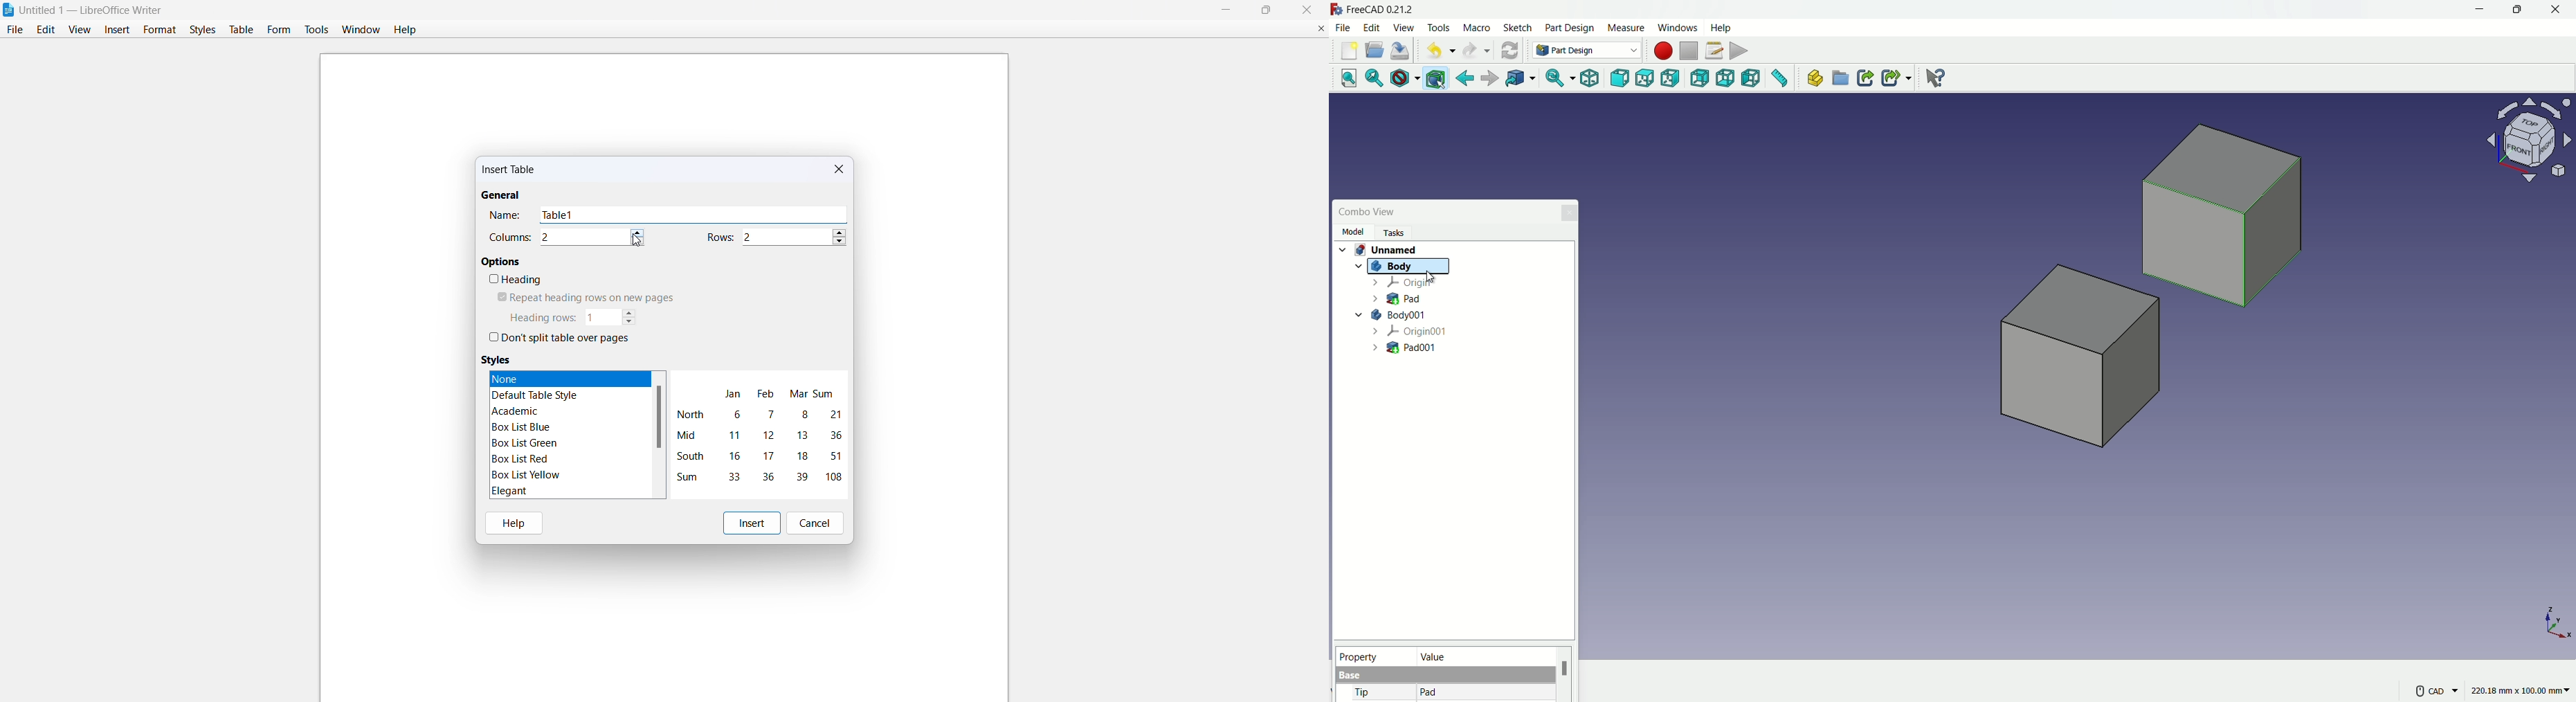 The image size is (2576, 728). Describe the element at coordinates (157, 28) in the screenshot. I see `format` at that location.